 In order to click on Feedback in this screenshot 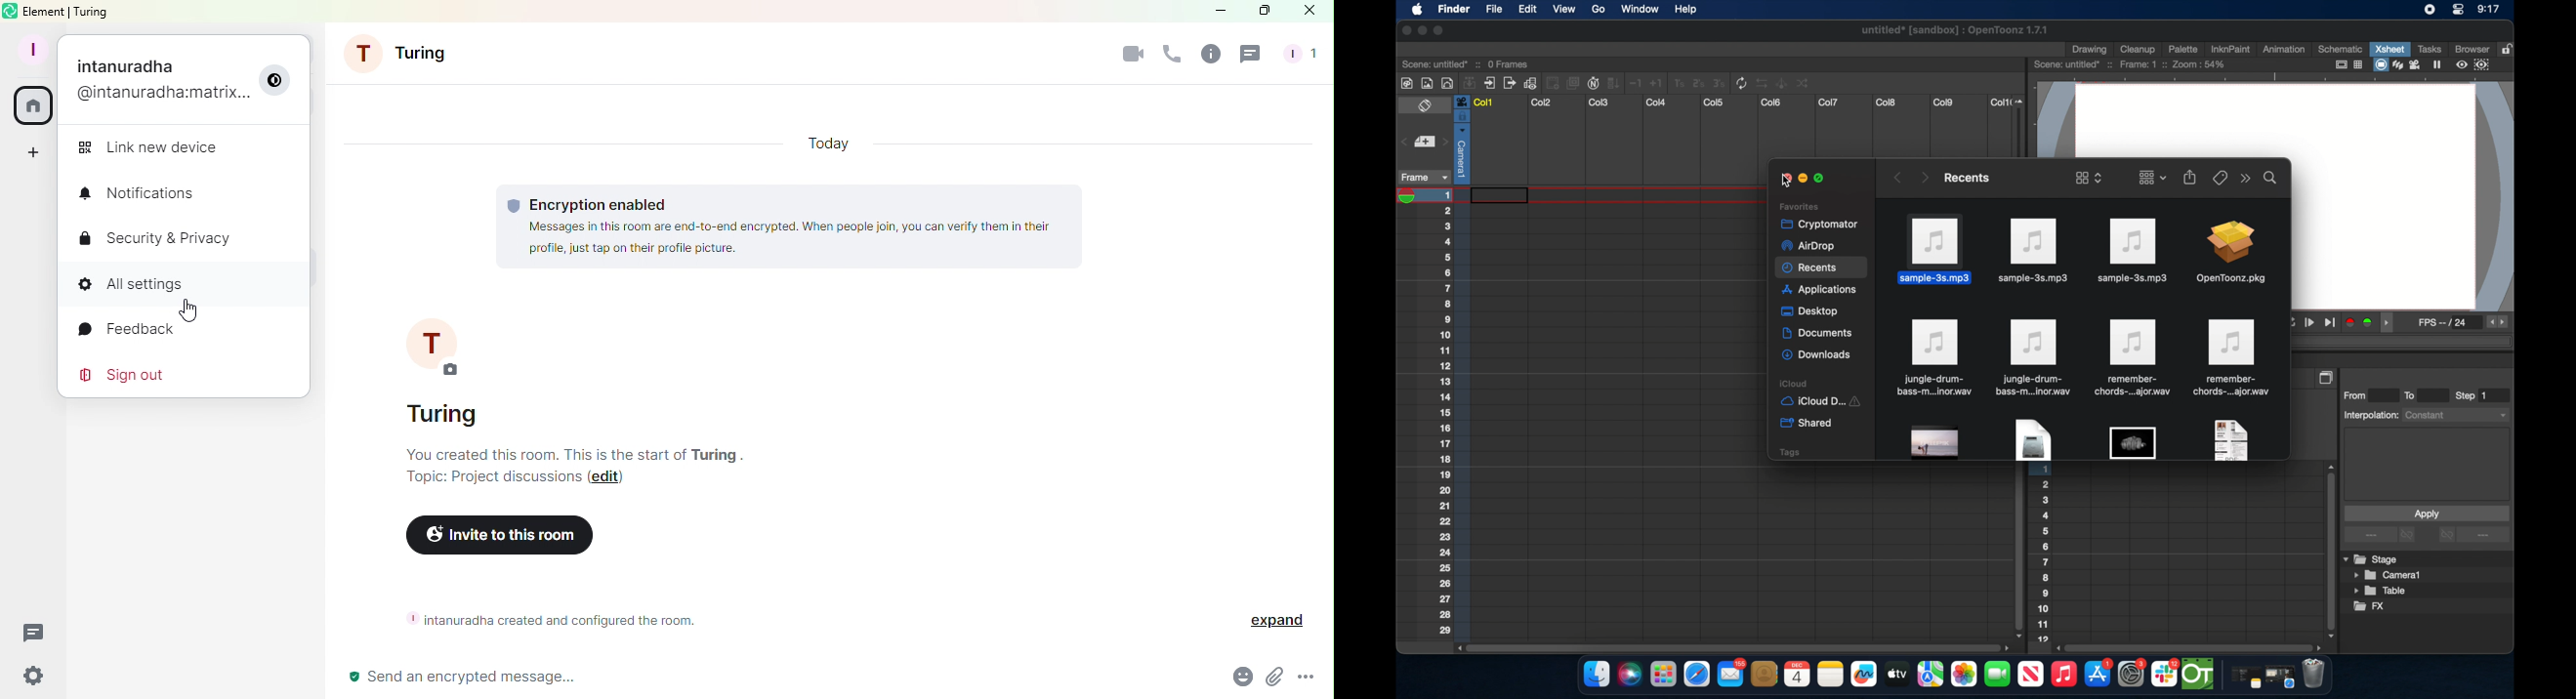, I will do `click(119, 332)`.